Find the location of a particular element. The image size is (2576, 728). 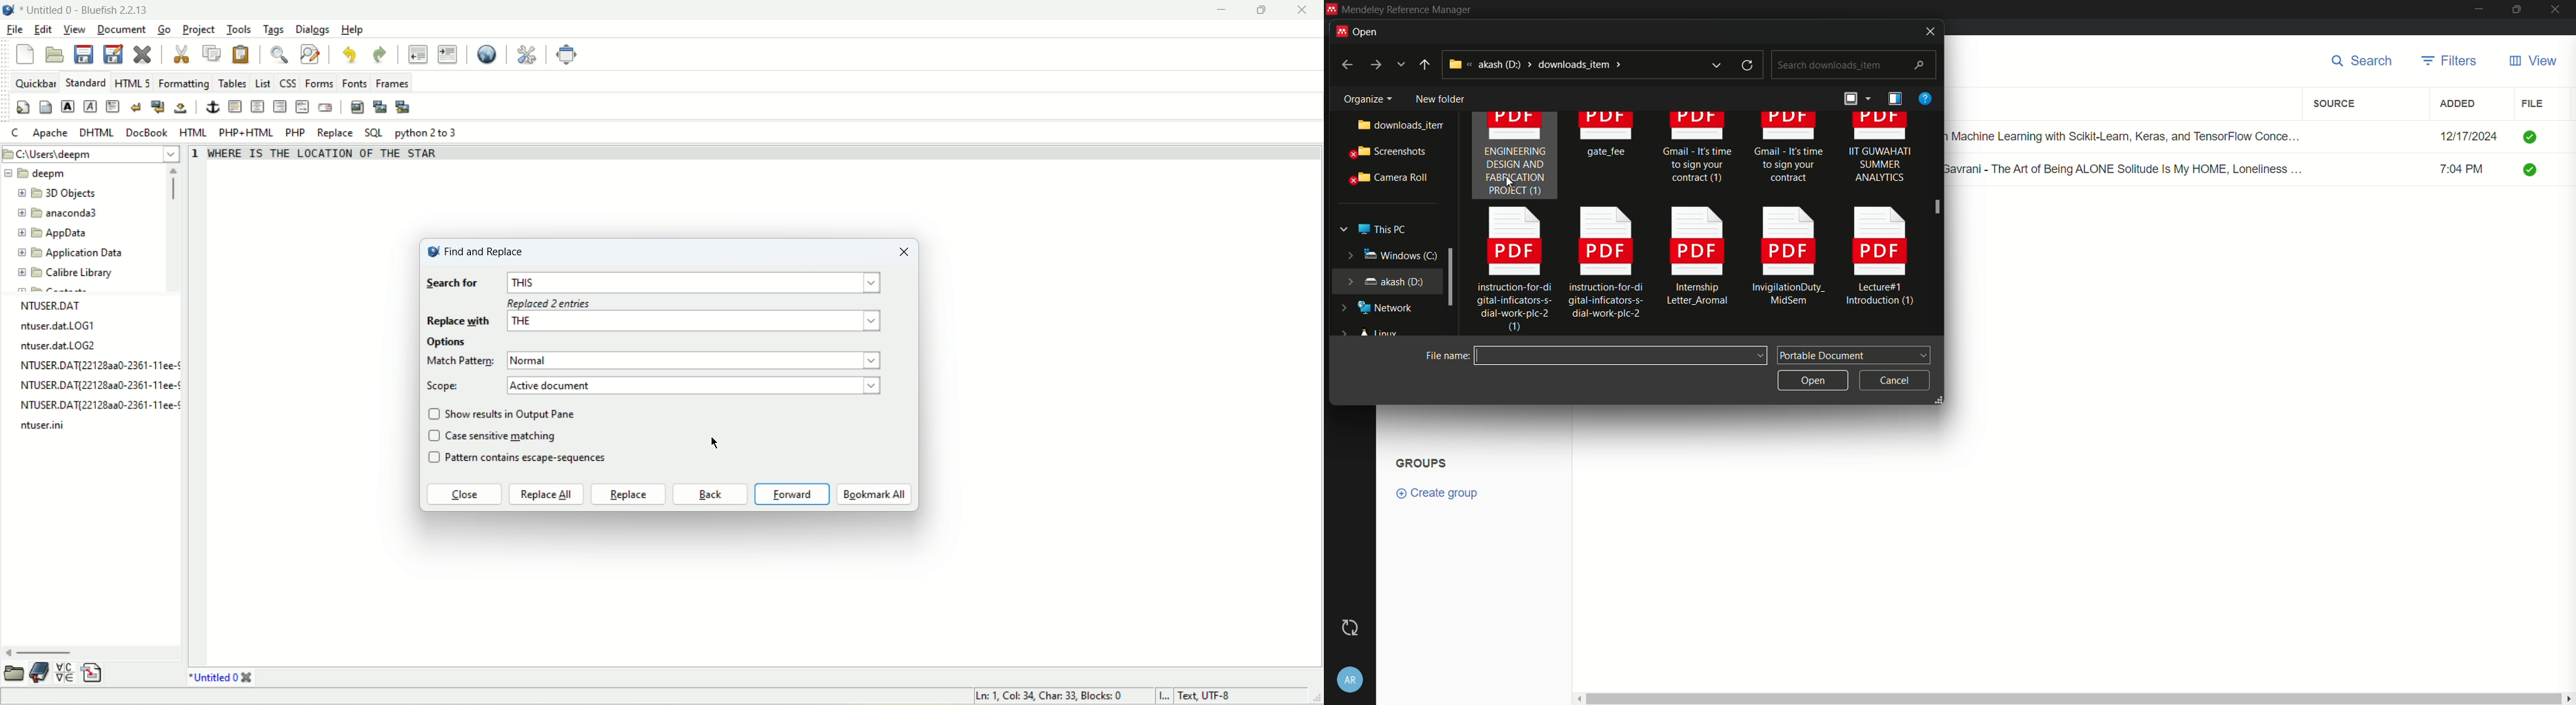

Renuka Gavrani - The Art of Being ALONE Solitude Is My HOME, Loneliness ... is located at coordinates (2130, 168).